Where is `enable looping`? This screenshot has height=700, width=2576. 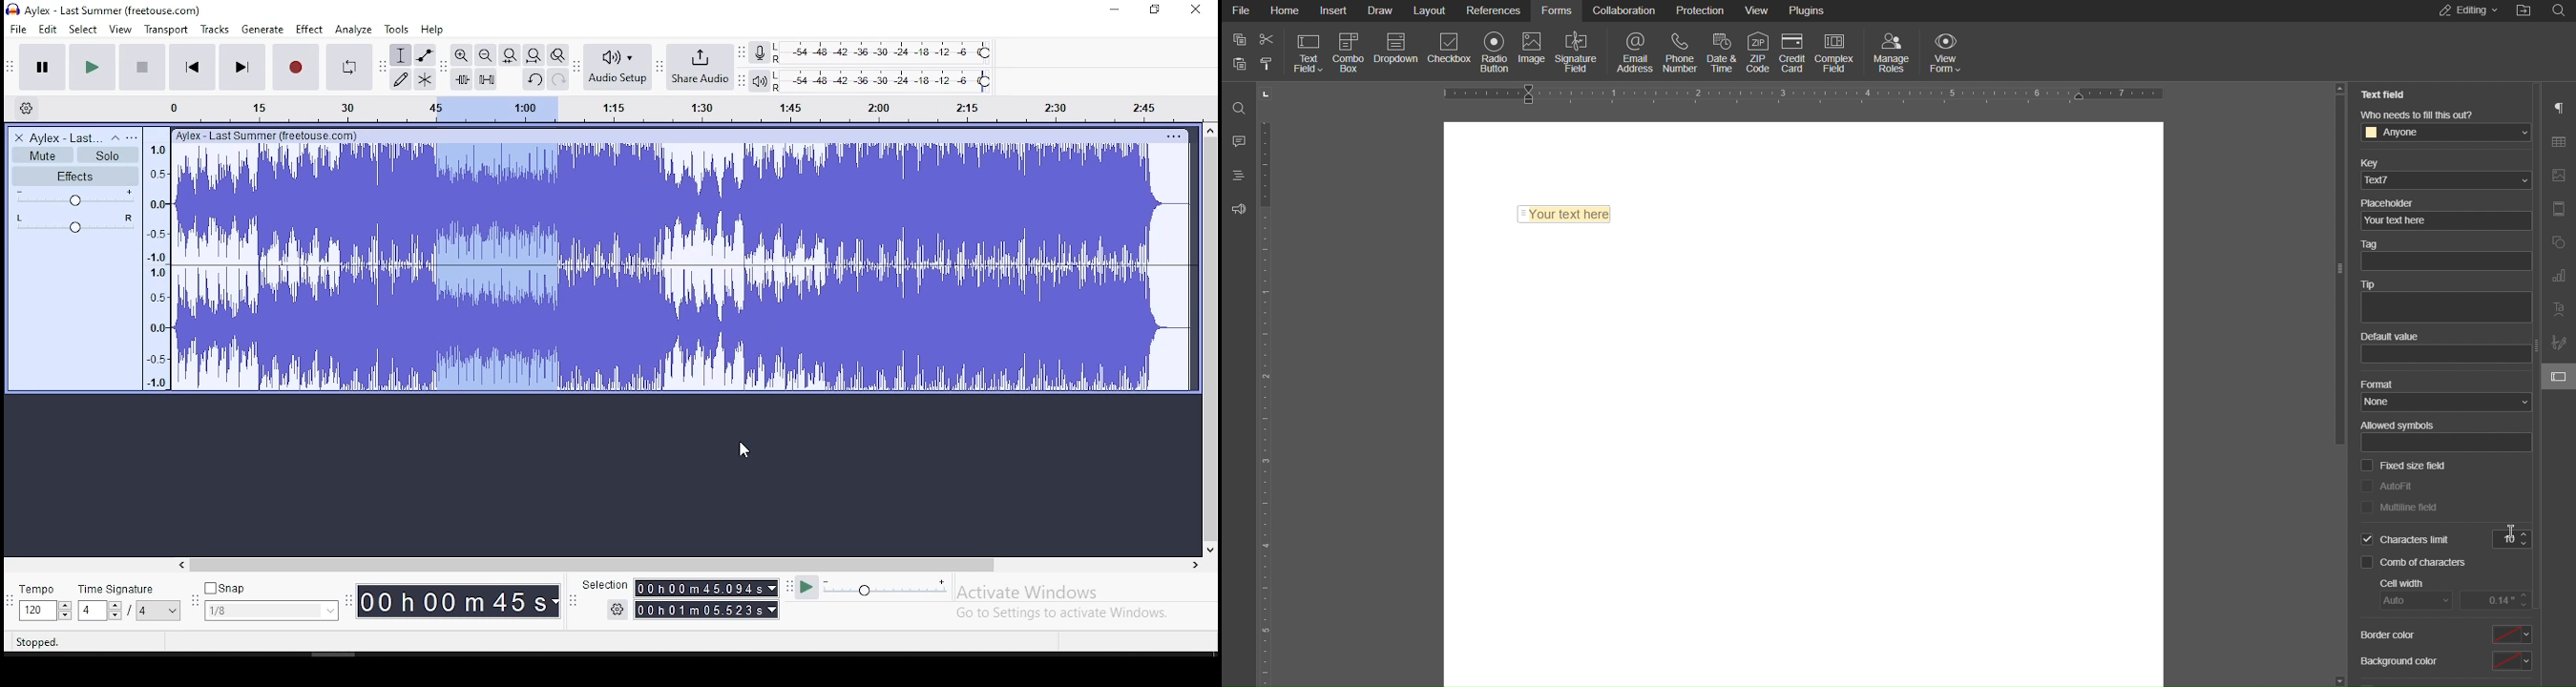 enable looping is located at coordinates (349, 67).